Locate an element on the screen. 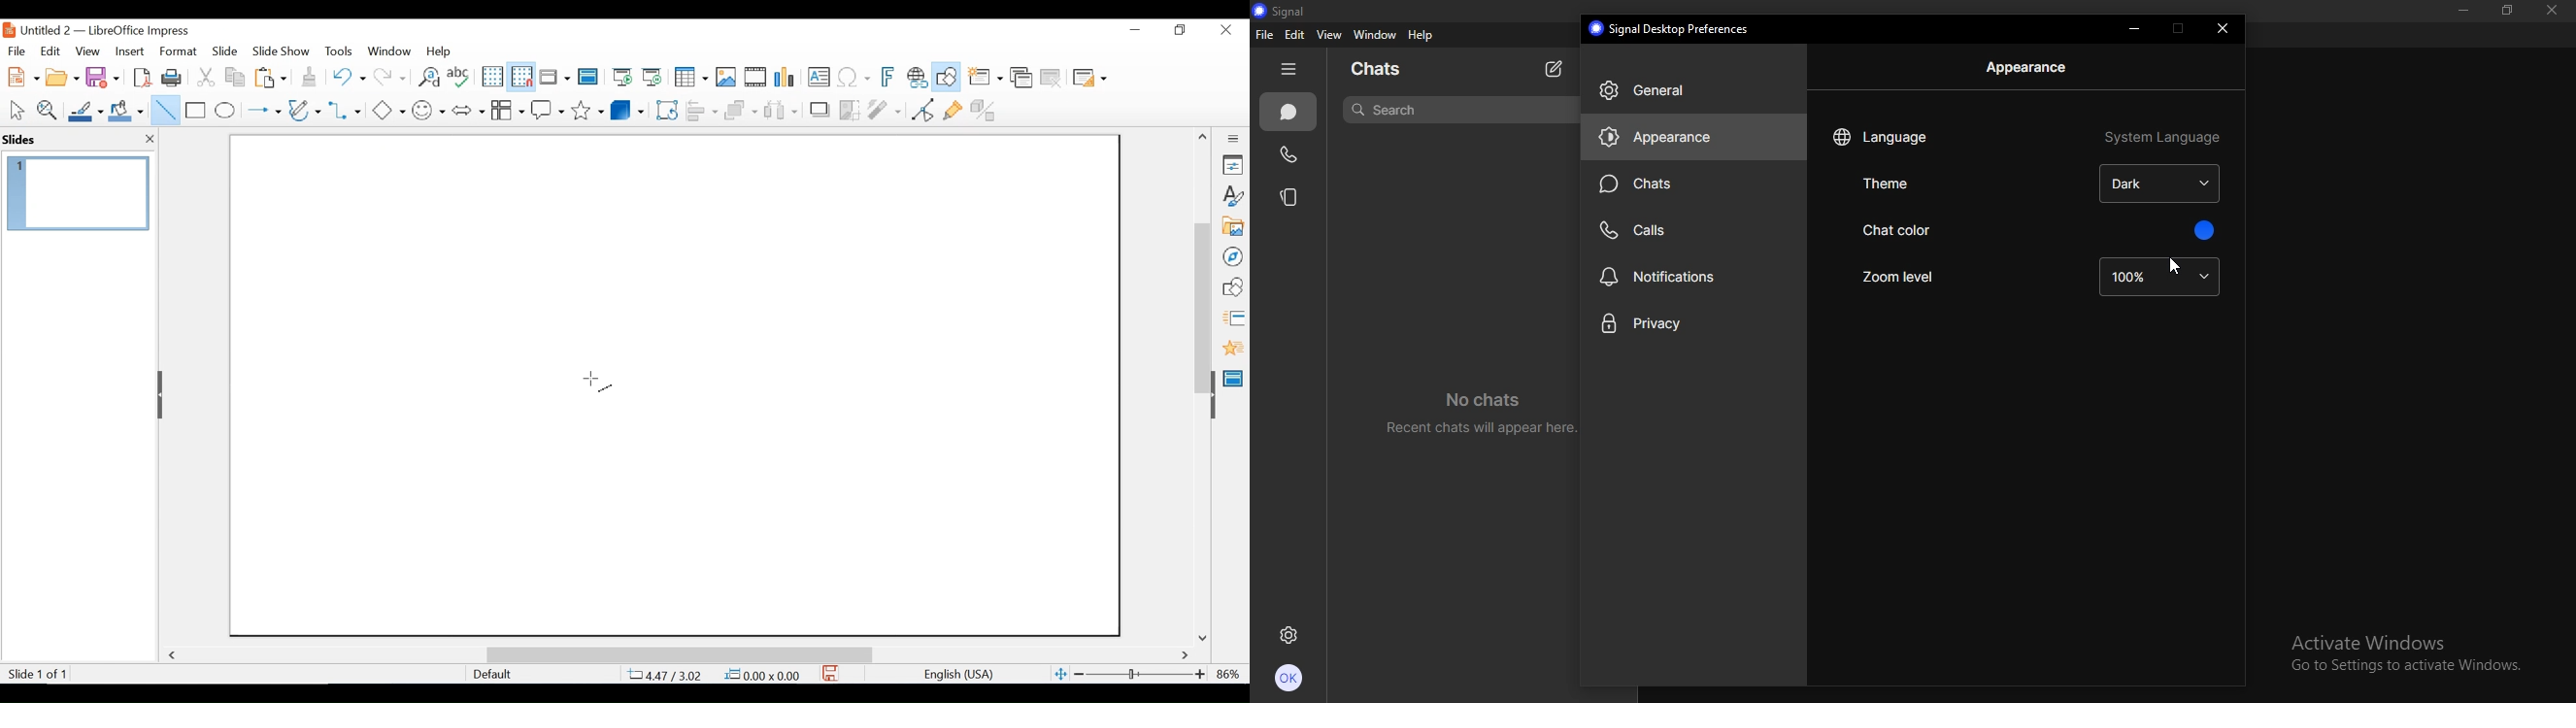 The height and width of the screenshot is (728, 2576). Hide is located at coordinates (162, 394).